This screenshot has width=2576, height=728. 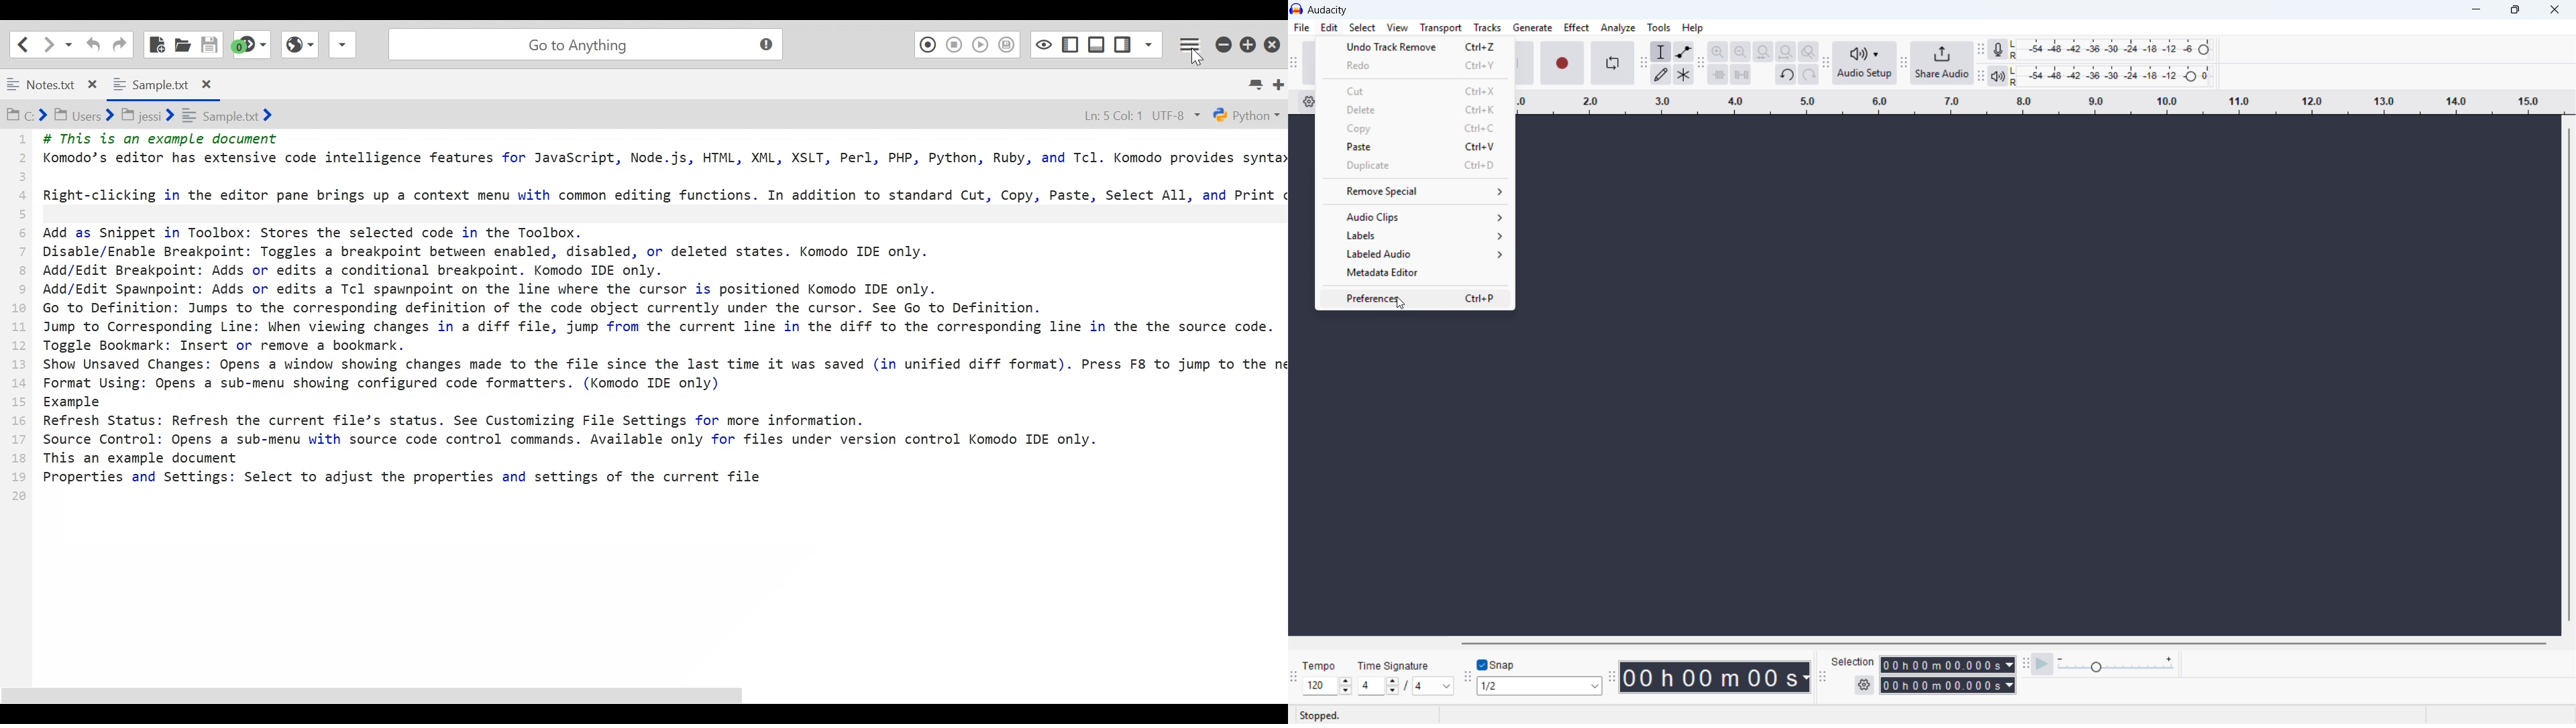 What do you see at coordinates (1362, 27) in the screenshot?
I see `select` at bounding box center [1362, 27].